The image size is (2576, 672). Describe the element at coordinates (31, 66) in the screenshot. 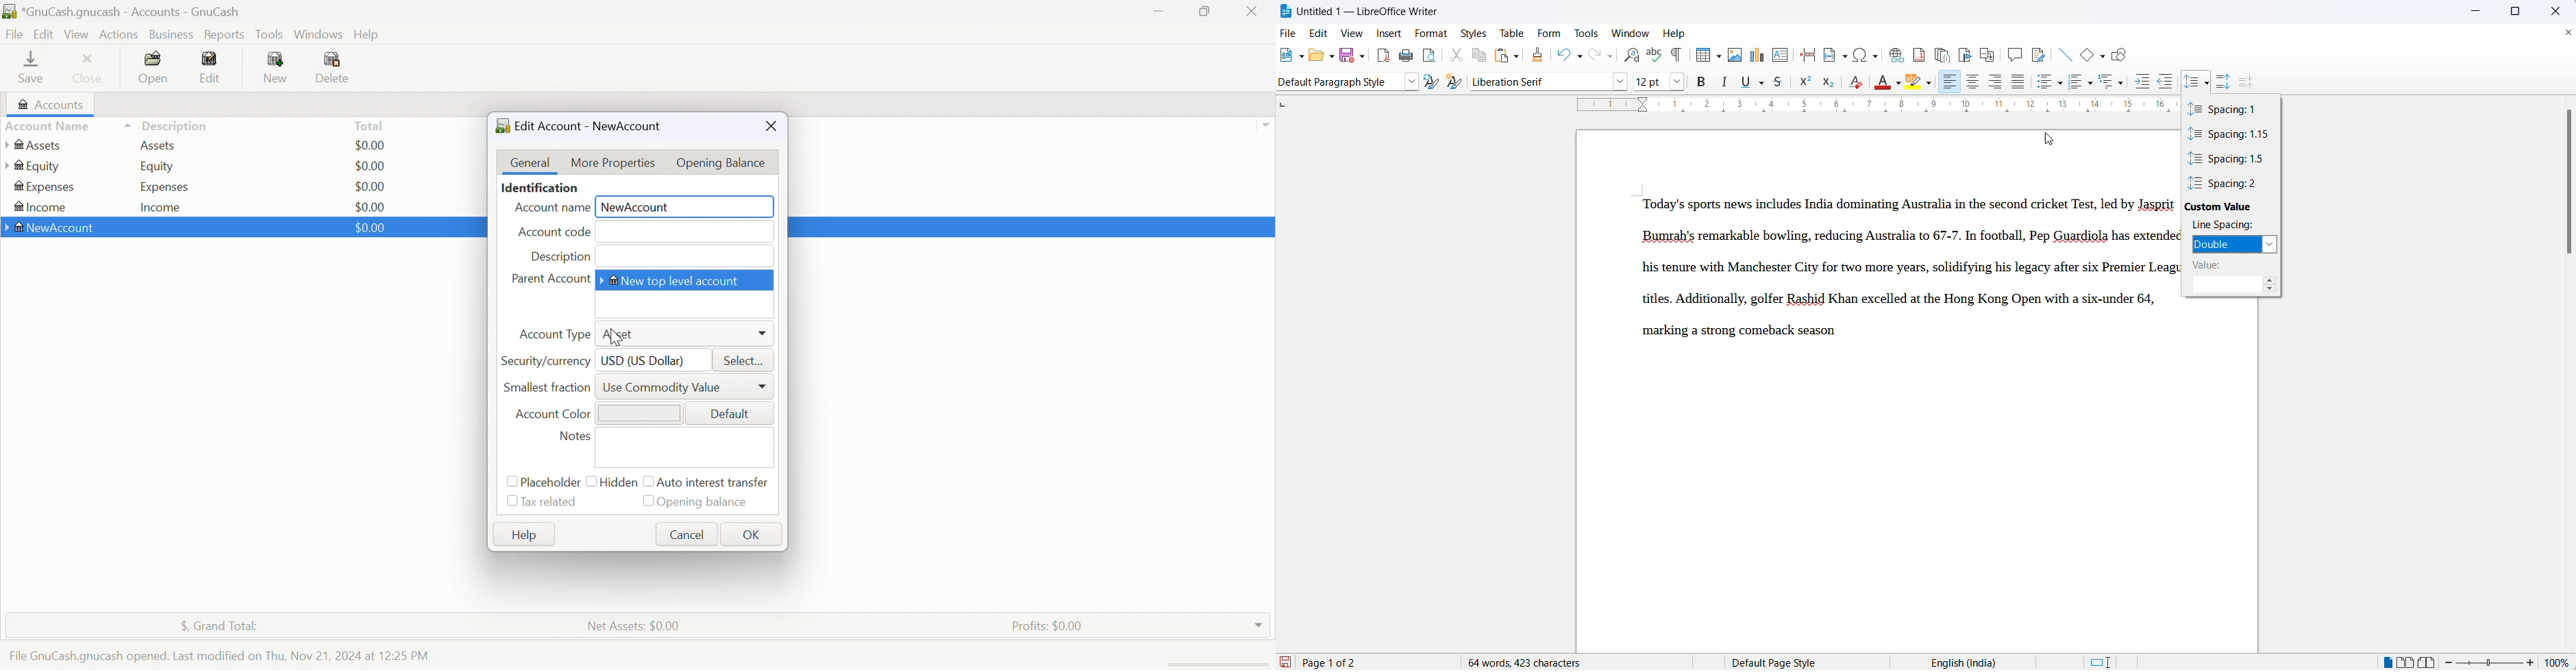

I see `Save` at that location.